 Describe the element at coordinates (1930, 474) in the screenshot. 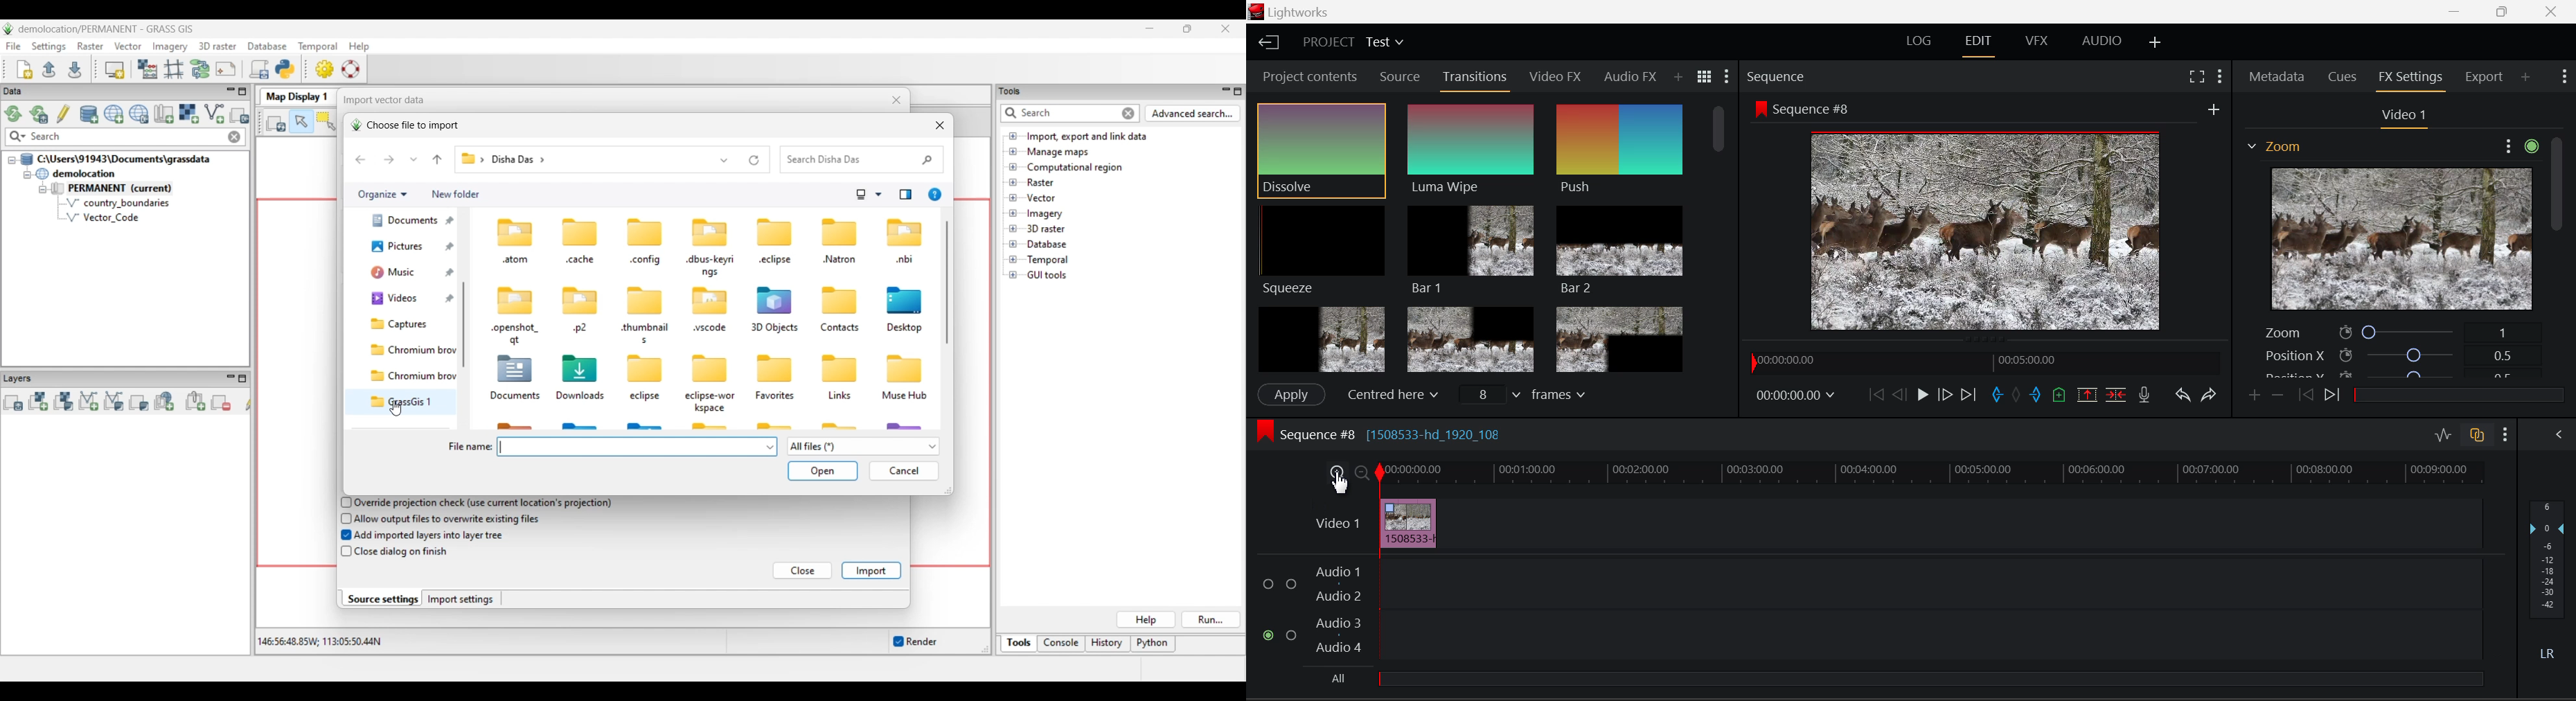

I see `Timeline Track` at that location.